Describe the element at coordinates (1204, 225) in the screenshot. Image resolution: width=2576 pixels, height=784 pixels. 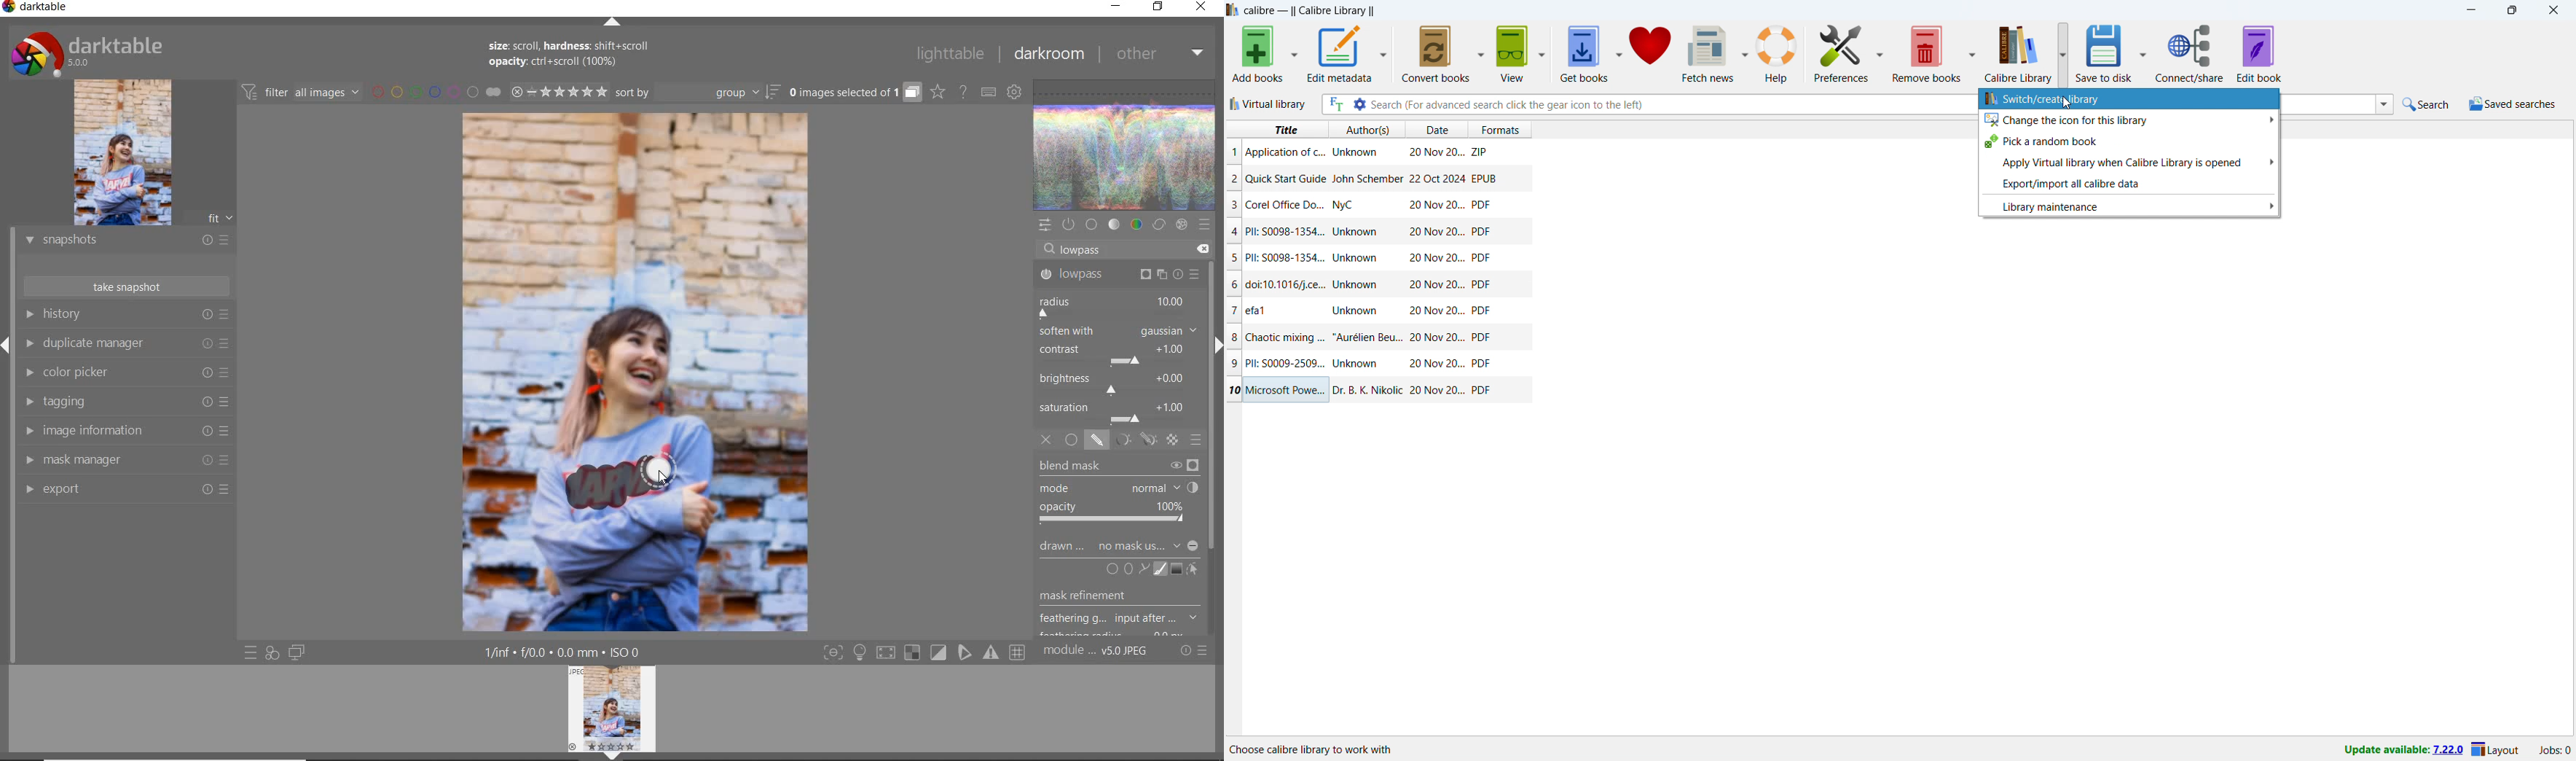
I see `presets` at that location.